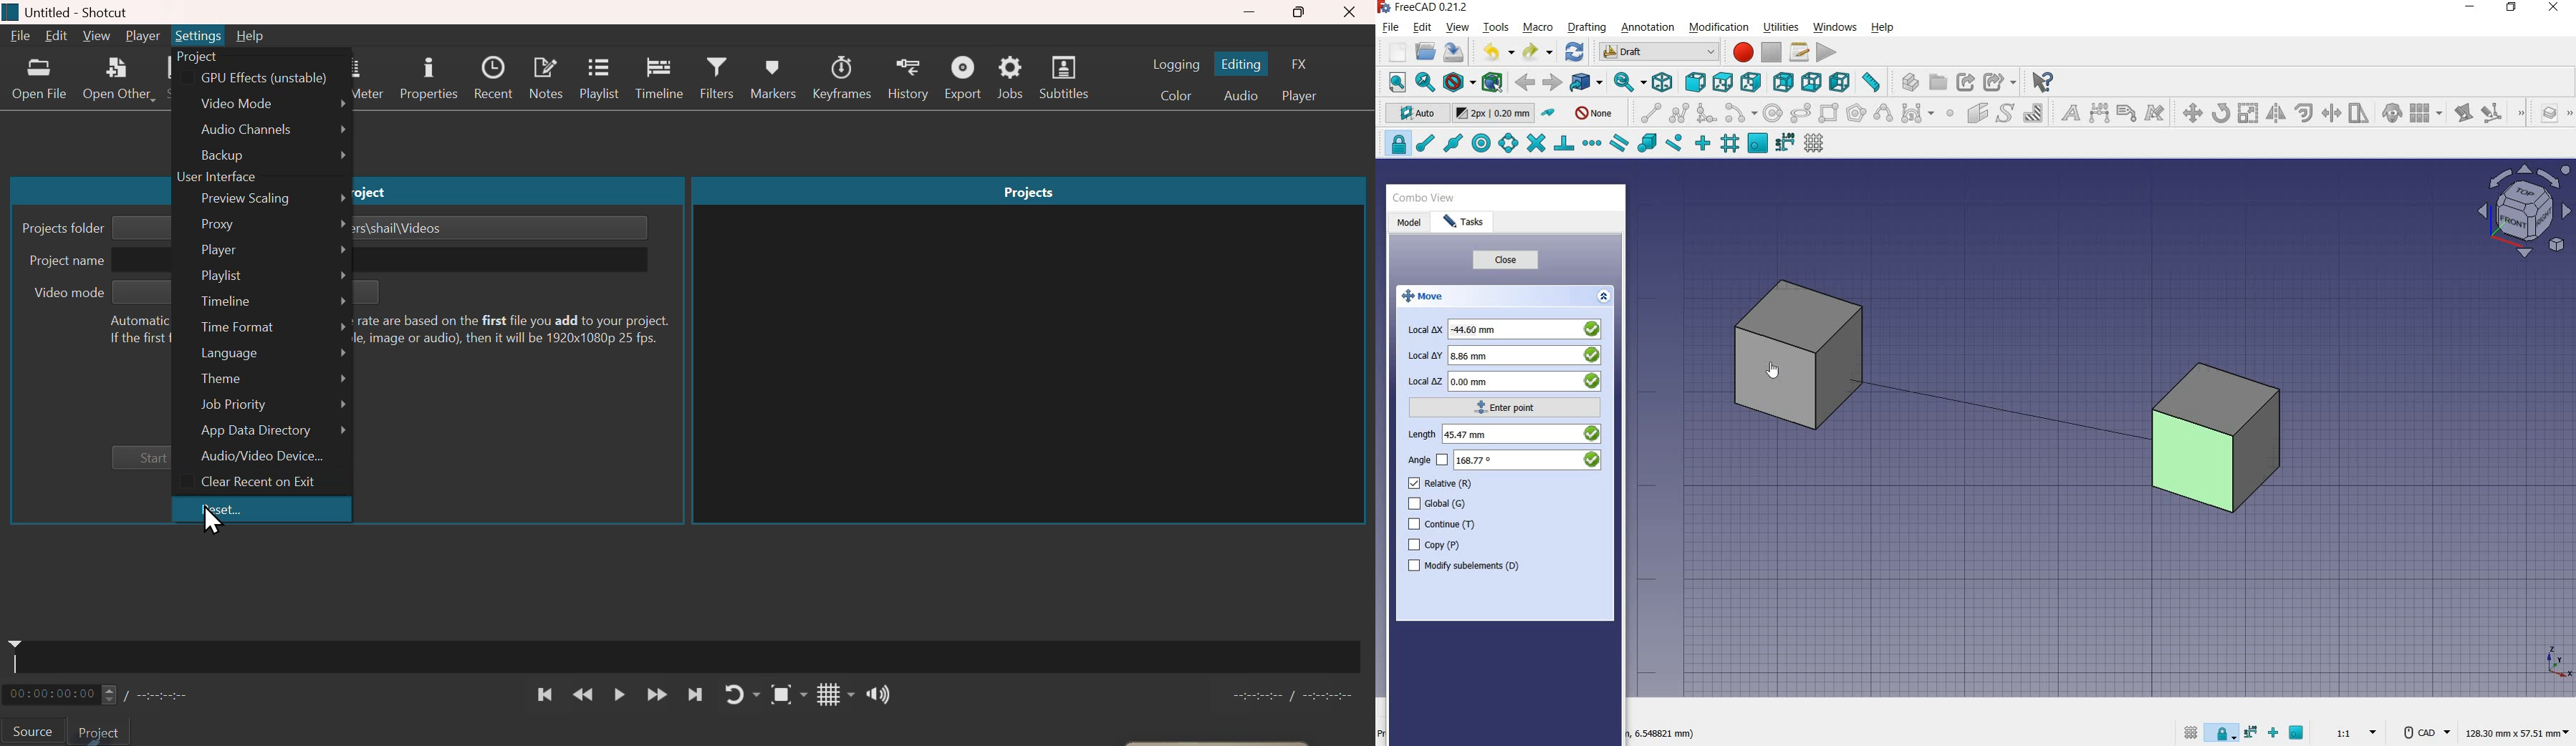 Image resolution: width=2576 pixels, height=756 pixels. Describe the element at coordinates (261, 405) in the screenshot. I see `Job priority` at that location.